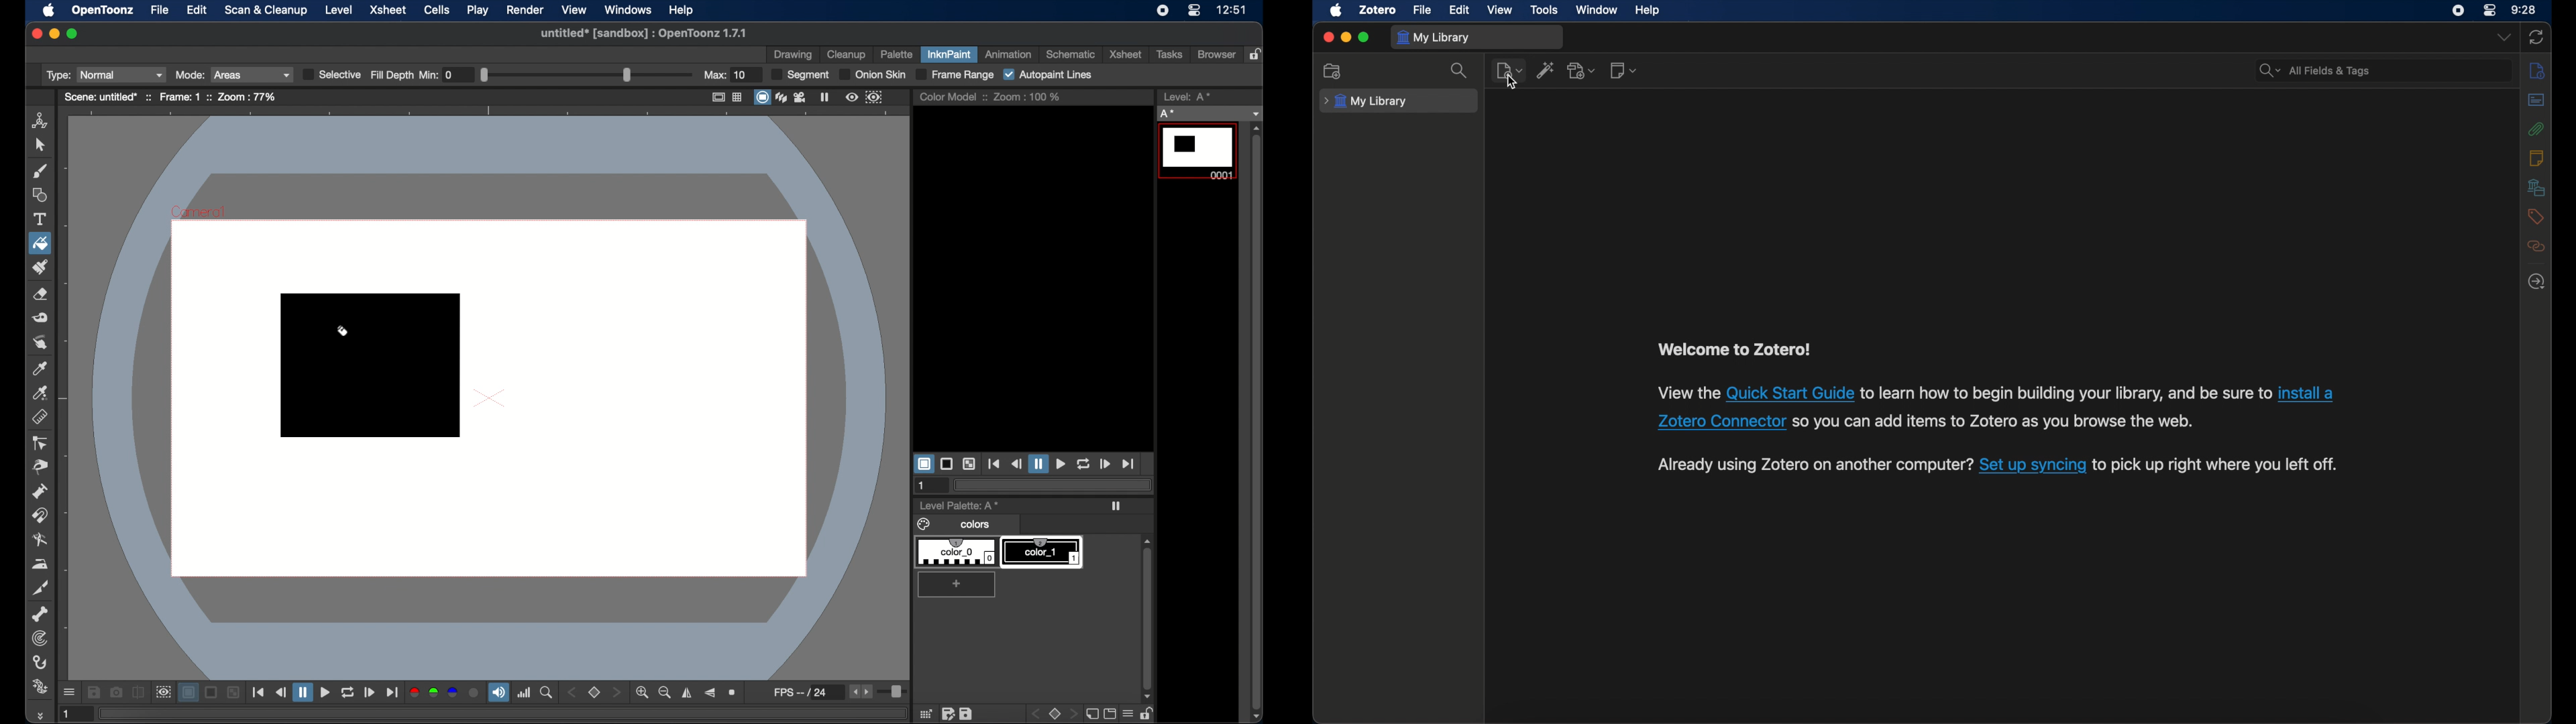 Image resolution: width=2576 pixels, height=728 pixels. What do you see at coordinates (2536, 246) in the screenshot?
I see `related` at bounding box center [2536, 246].